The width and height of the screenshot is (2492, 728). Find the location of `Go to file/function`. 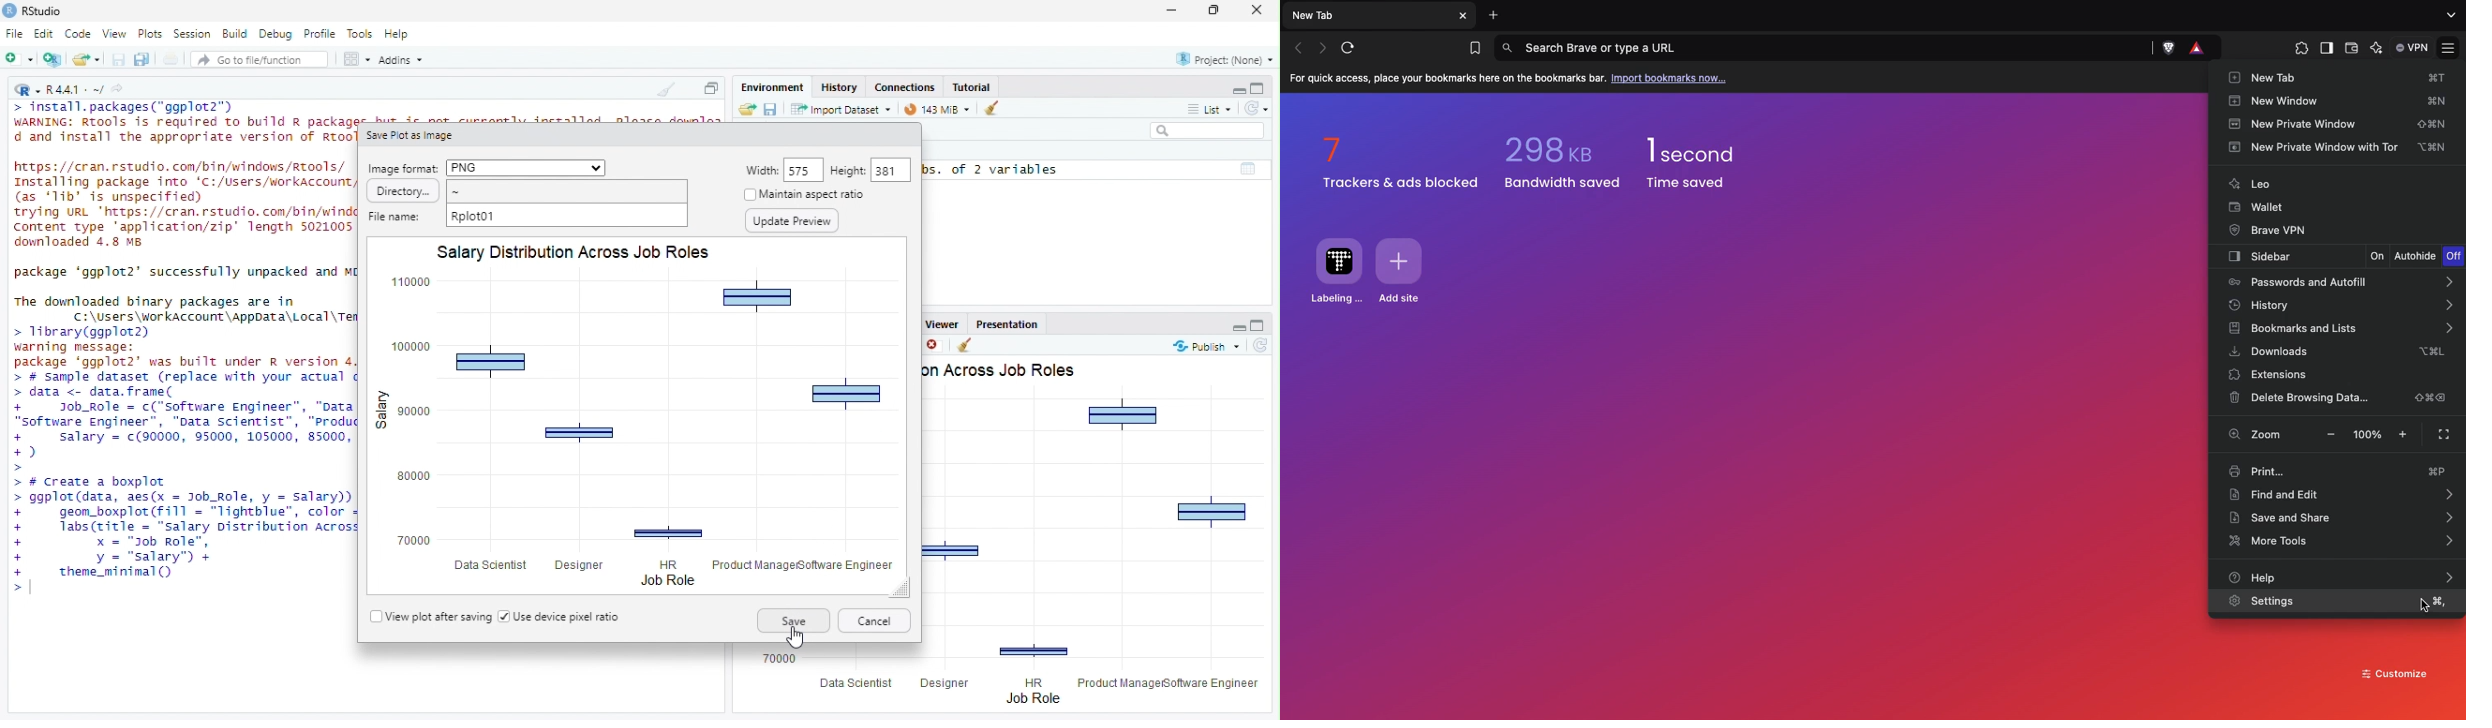

Go to file/function is located at coordinates (259, 59).